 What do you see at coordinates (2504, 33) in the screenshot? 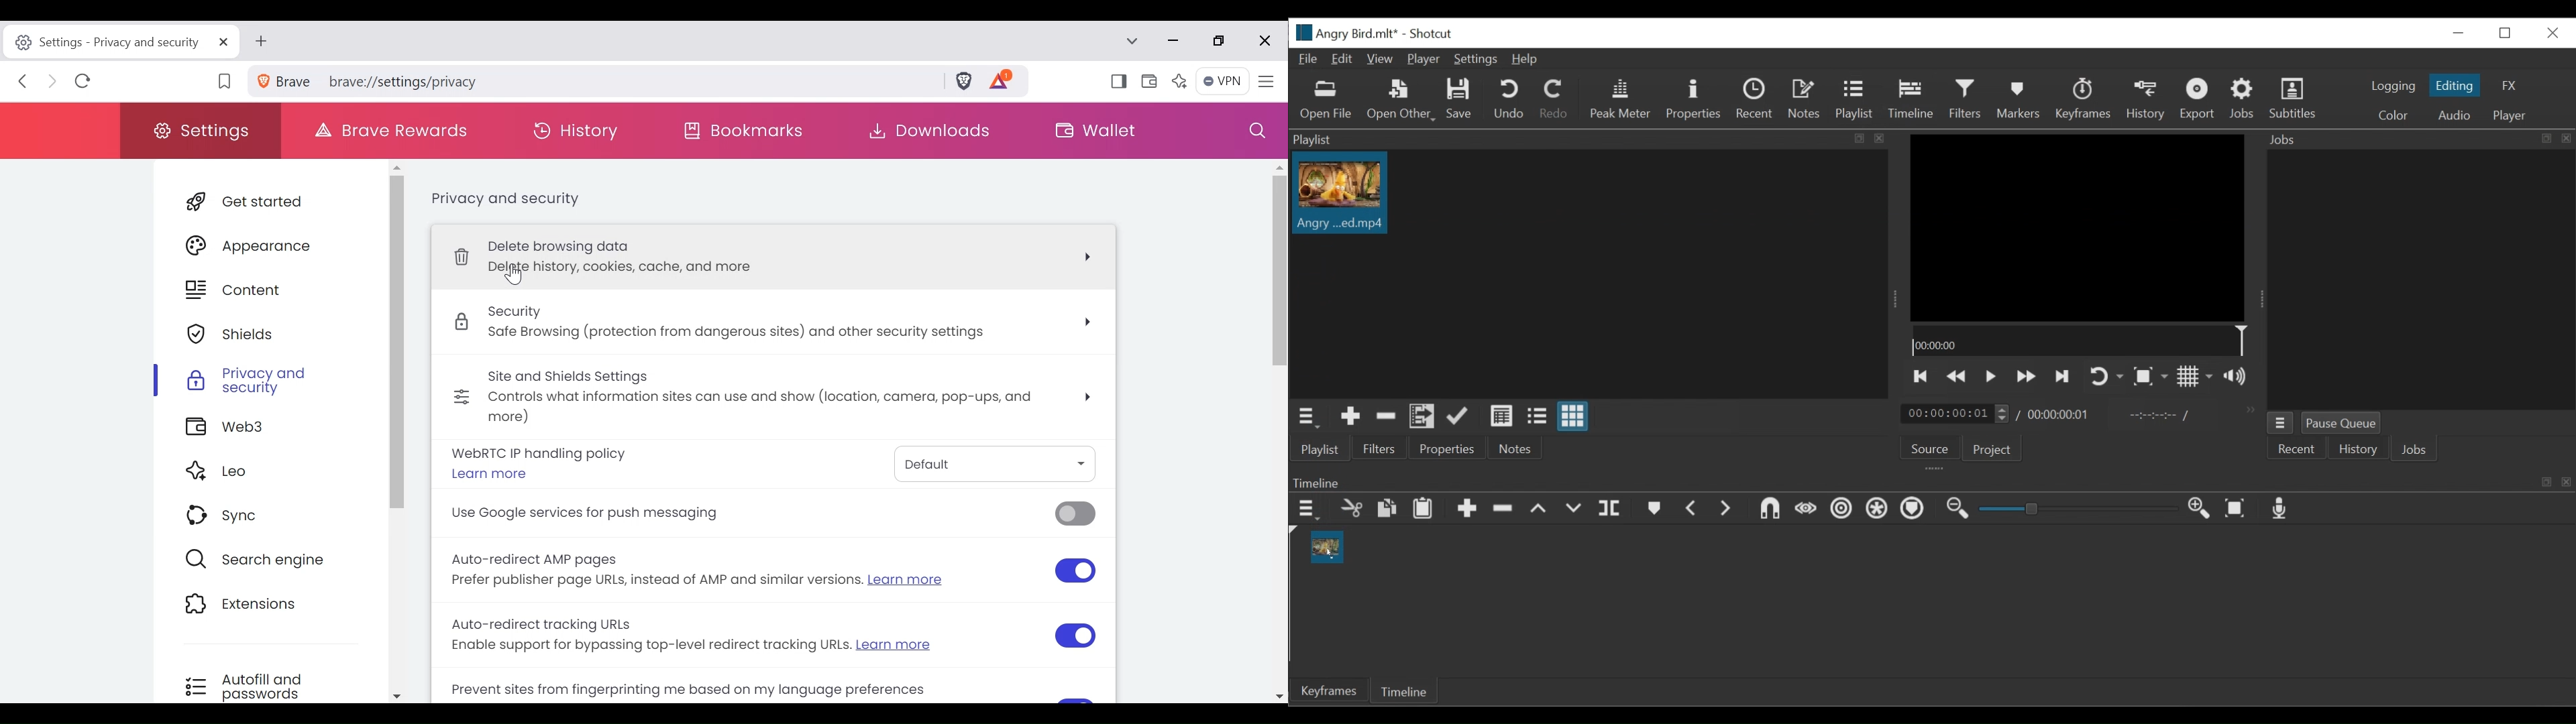
I see `Restore` at bounding box center [2504, 33].